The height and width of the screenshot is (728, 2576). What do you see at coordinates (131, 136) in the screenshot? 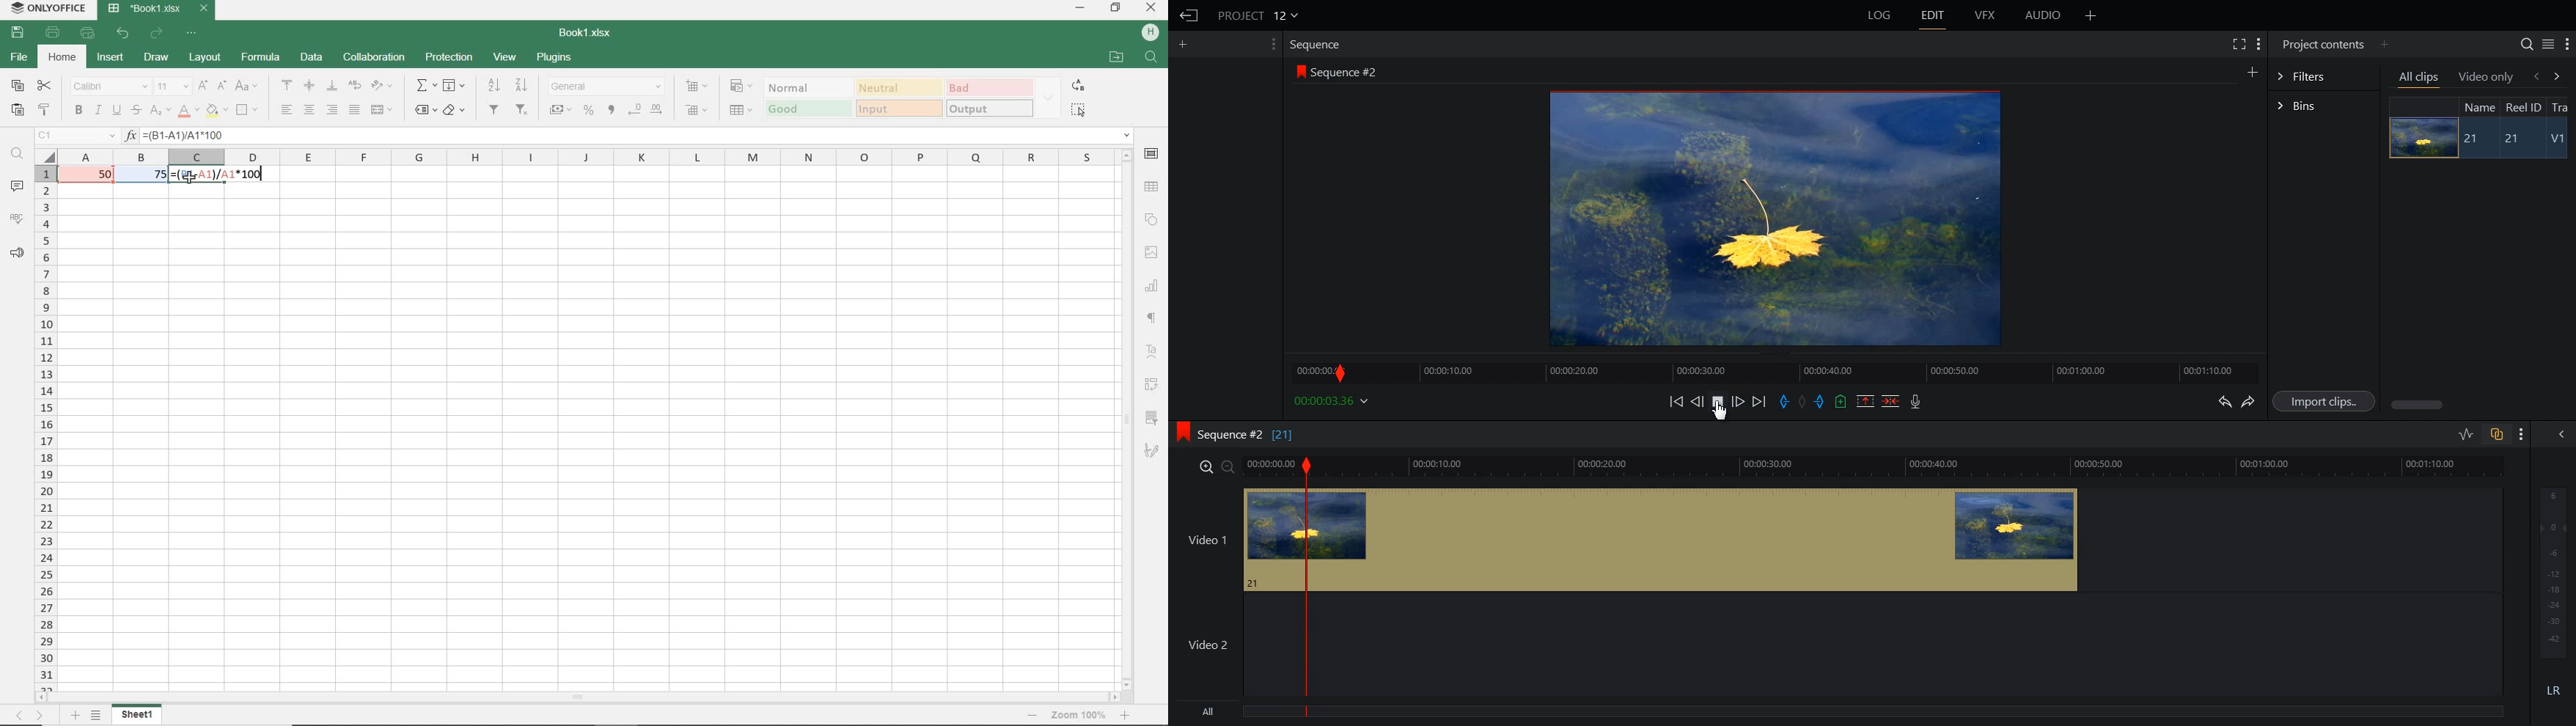
I see `Input function` at bounding box center [131, 136].